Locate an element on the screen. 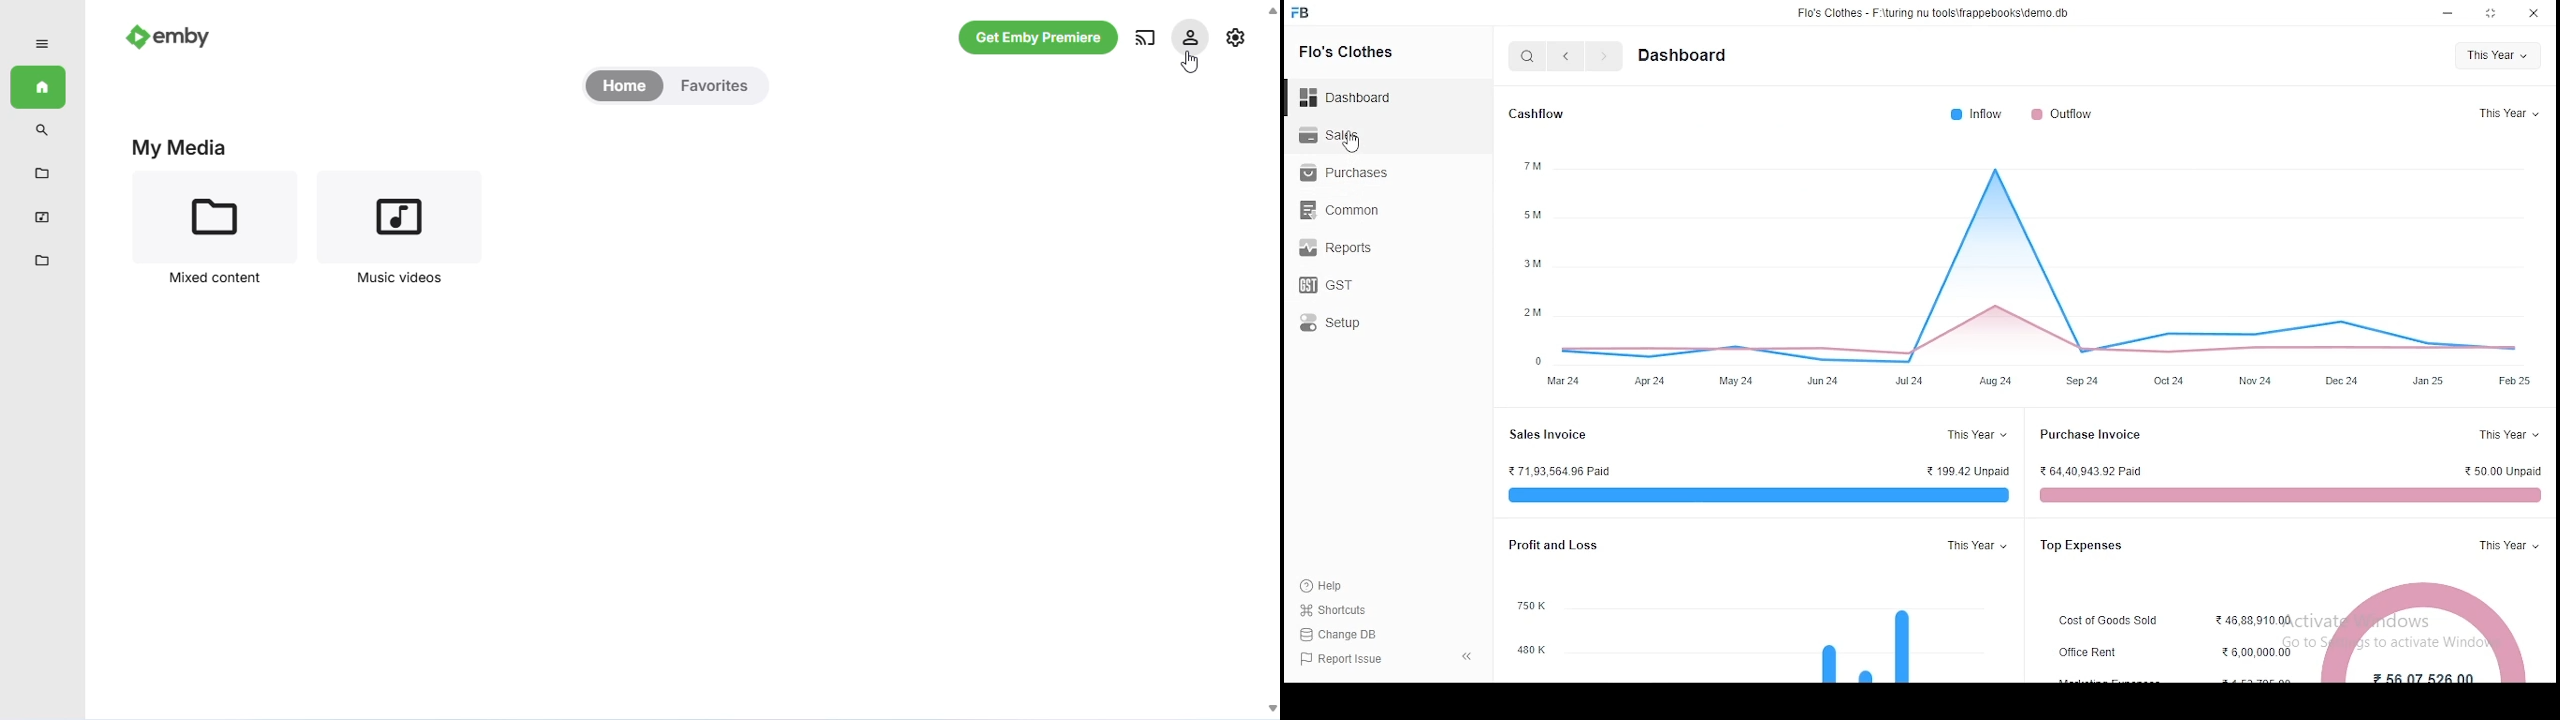  help is located at coordinates (1332, 586).